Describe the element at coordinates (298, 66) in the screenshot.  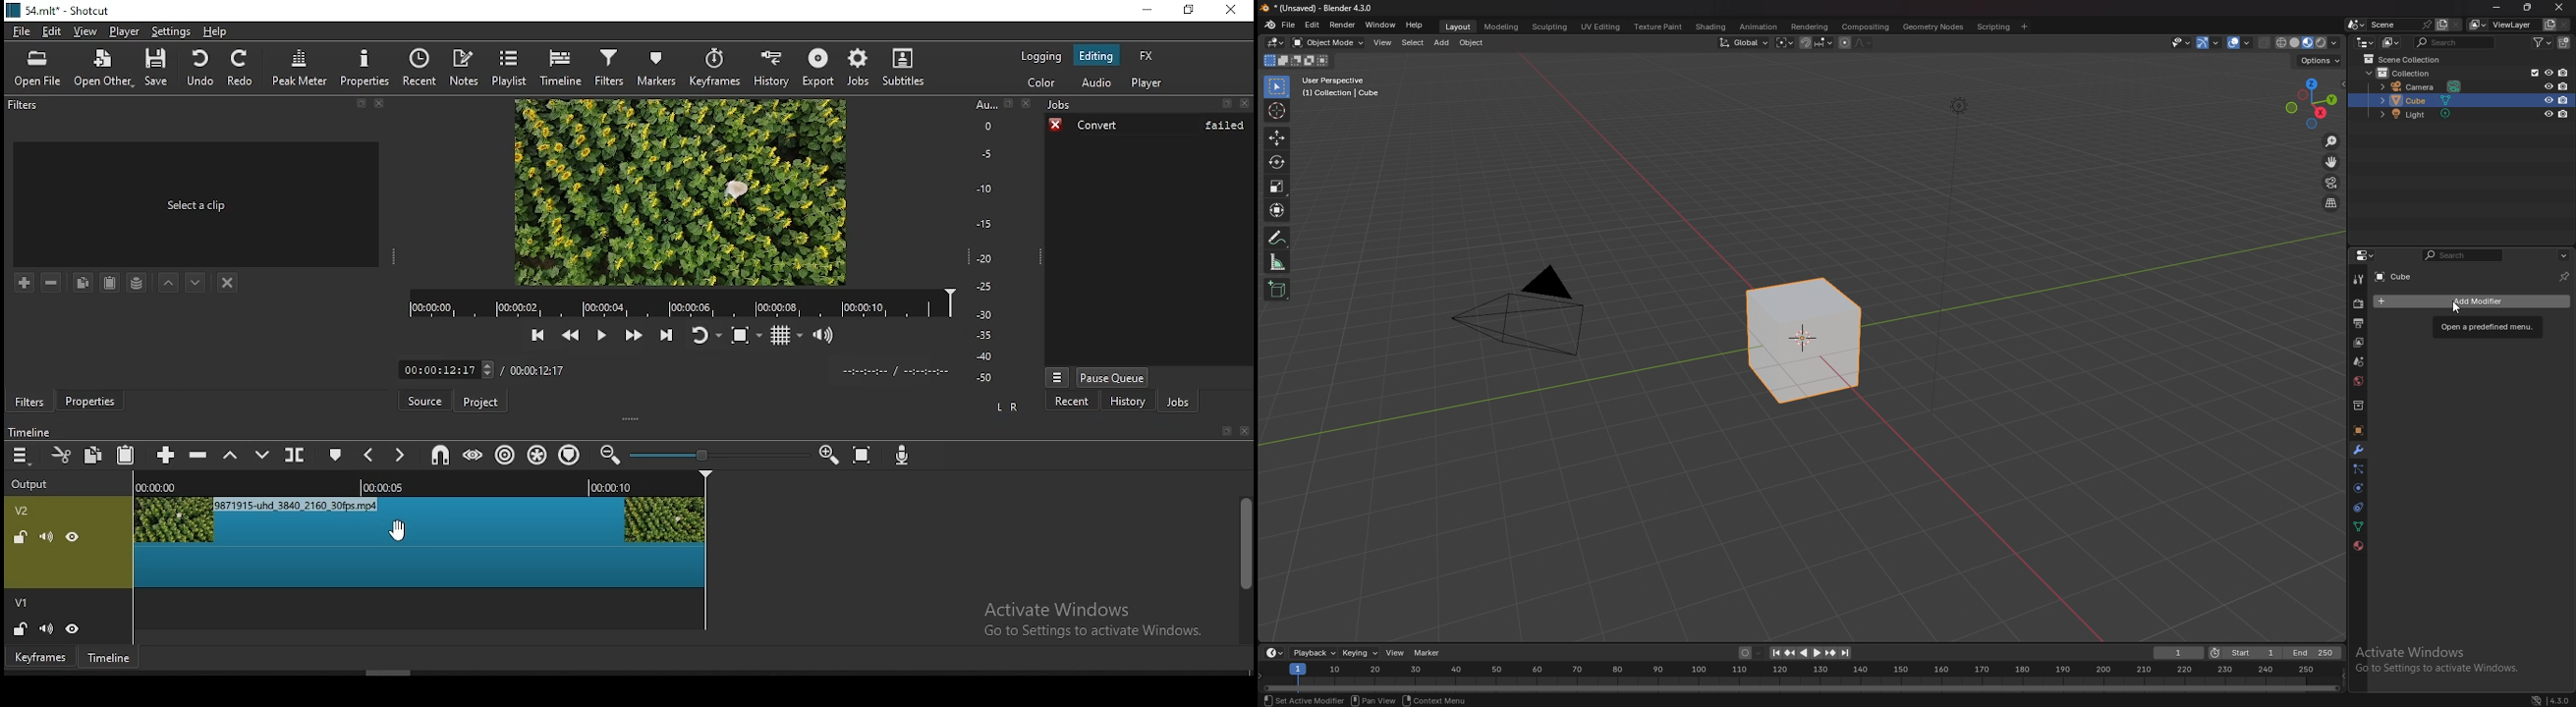
I see `peak meter` at that location.